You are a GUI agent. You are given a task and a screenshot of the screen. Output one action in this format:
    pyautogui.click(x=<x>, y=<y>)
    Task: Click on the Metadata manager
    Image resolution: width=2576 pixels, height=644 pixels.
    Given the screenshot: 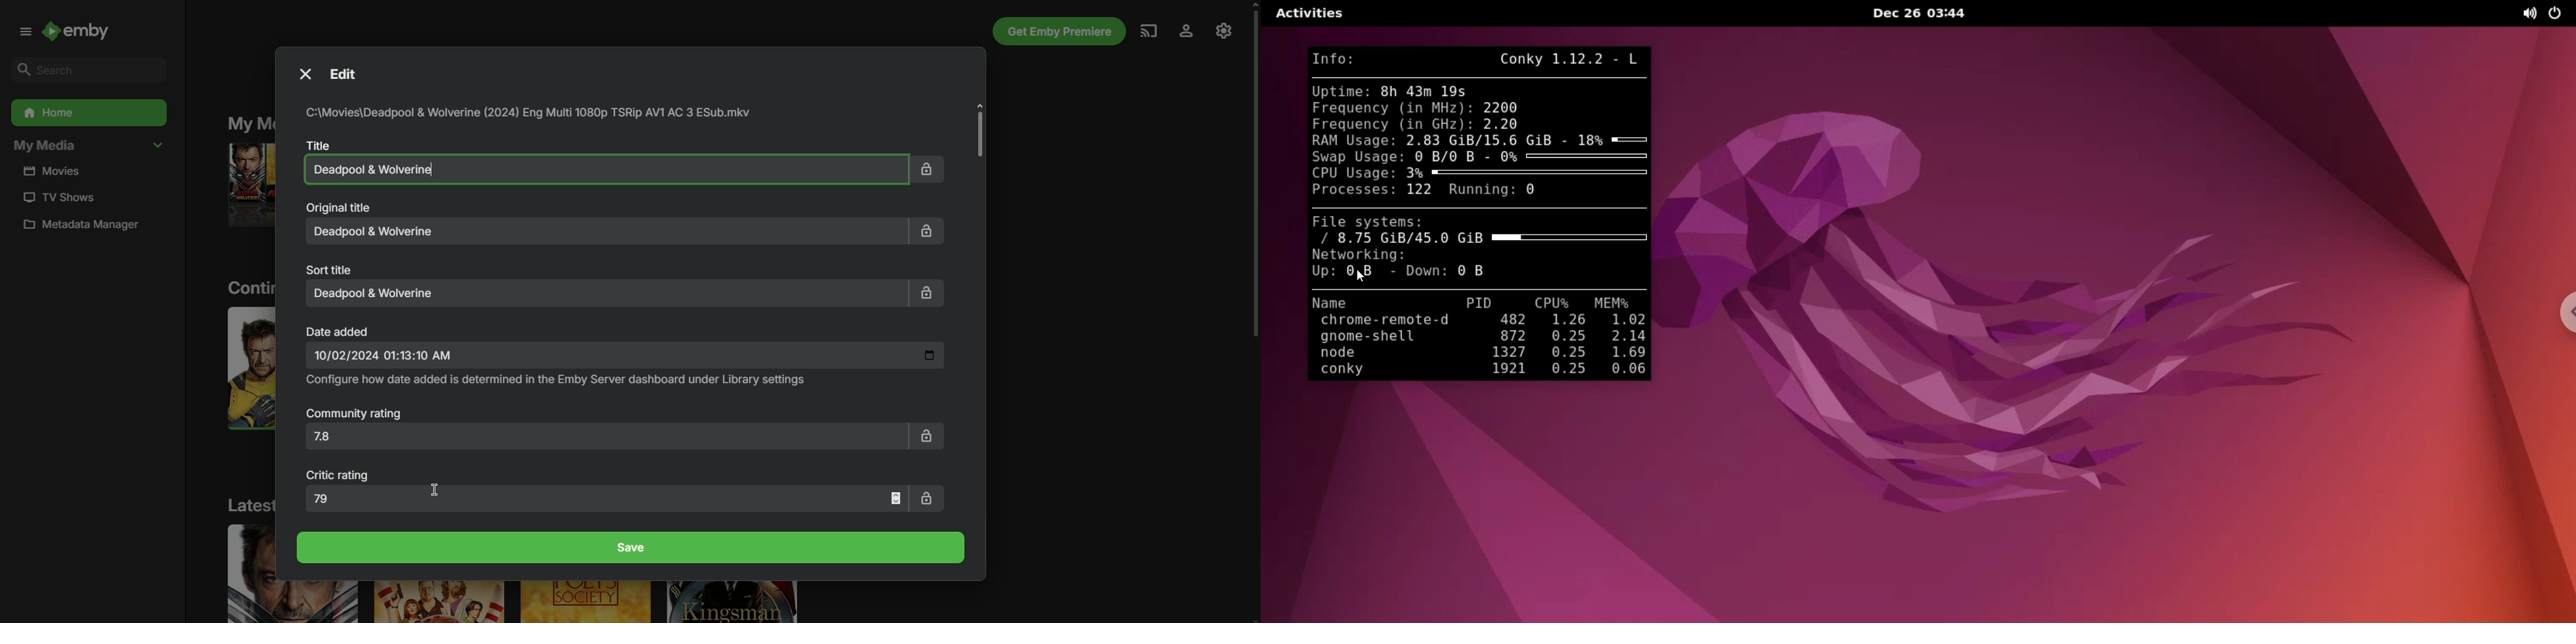 What is the action you would take?
    pyautogui.click(x=87, y=227)
    